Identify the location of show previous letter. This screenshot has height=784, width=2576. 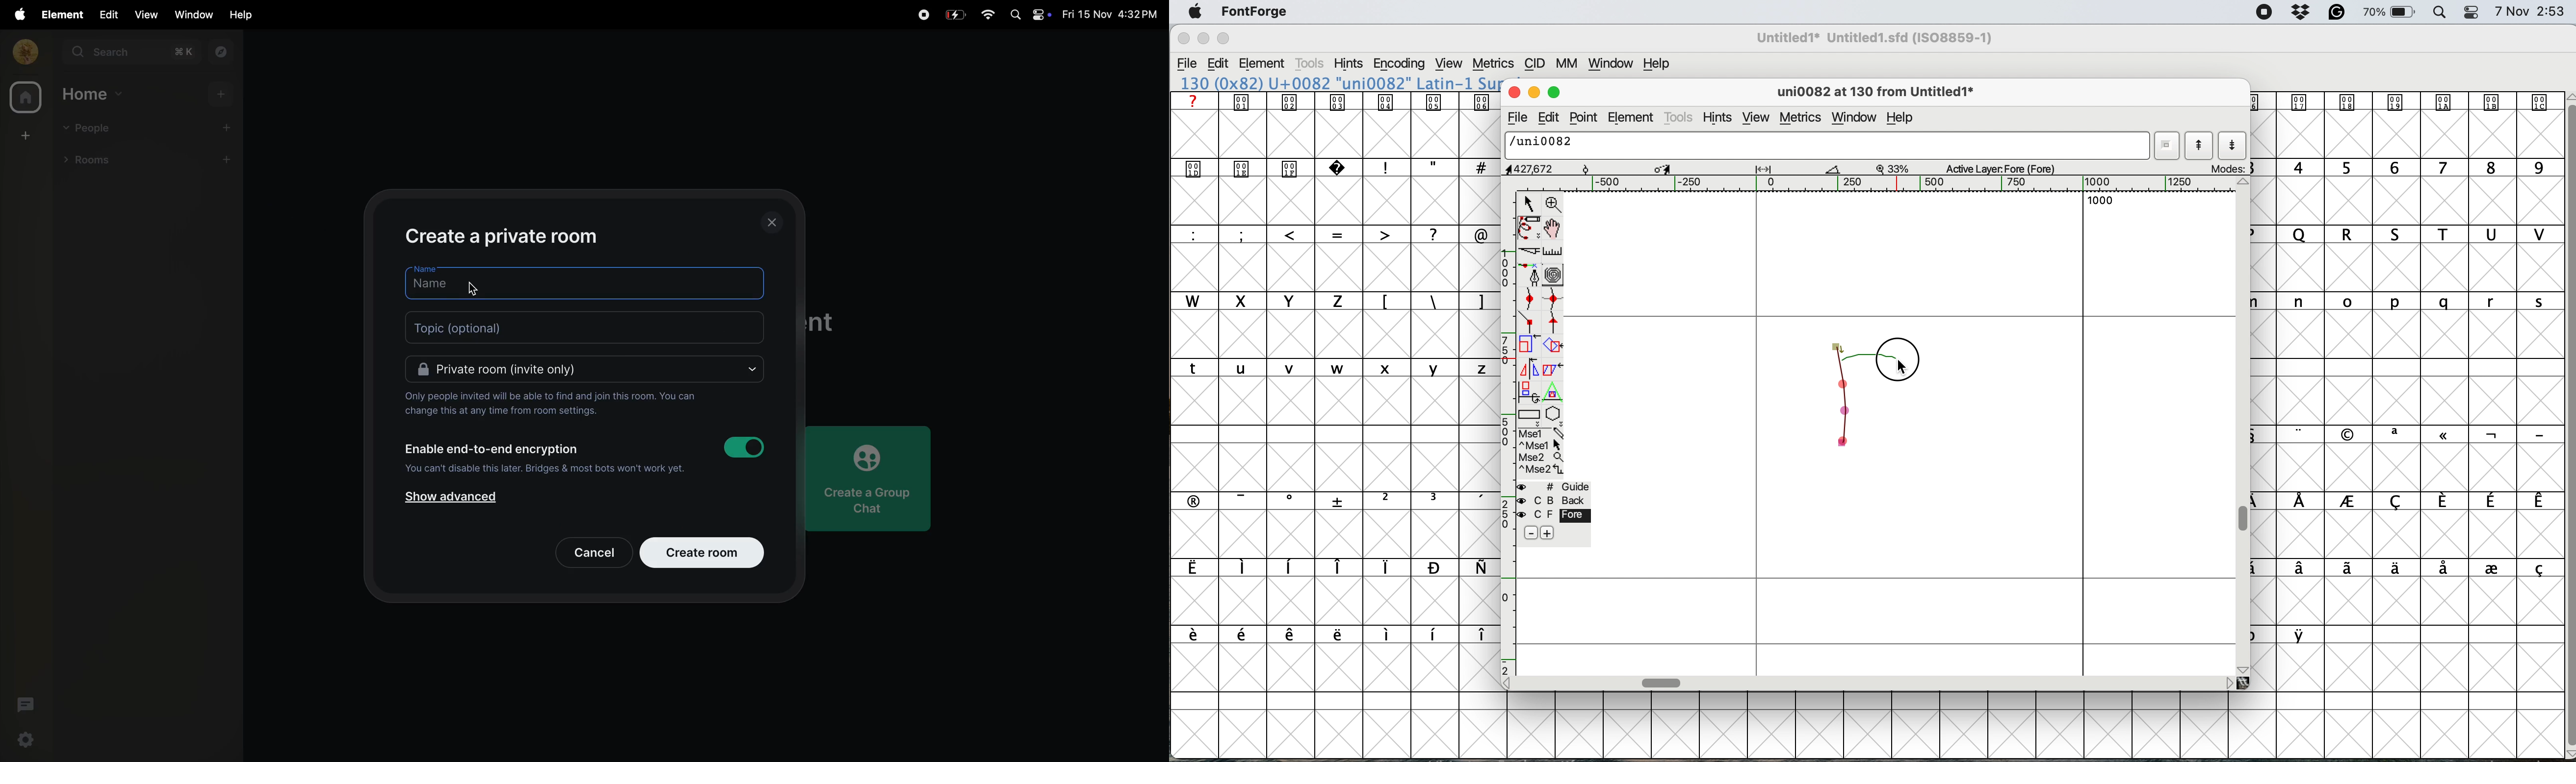
(2199, 145).